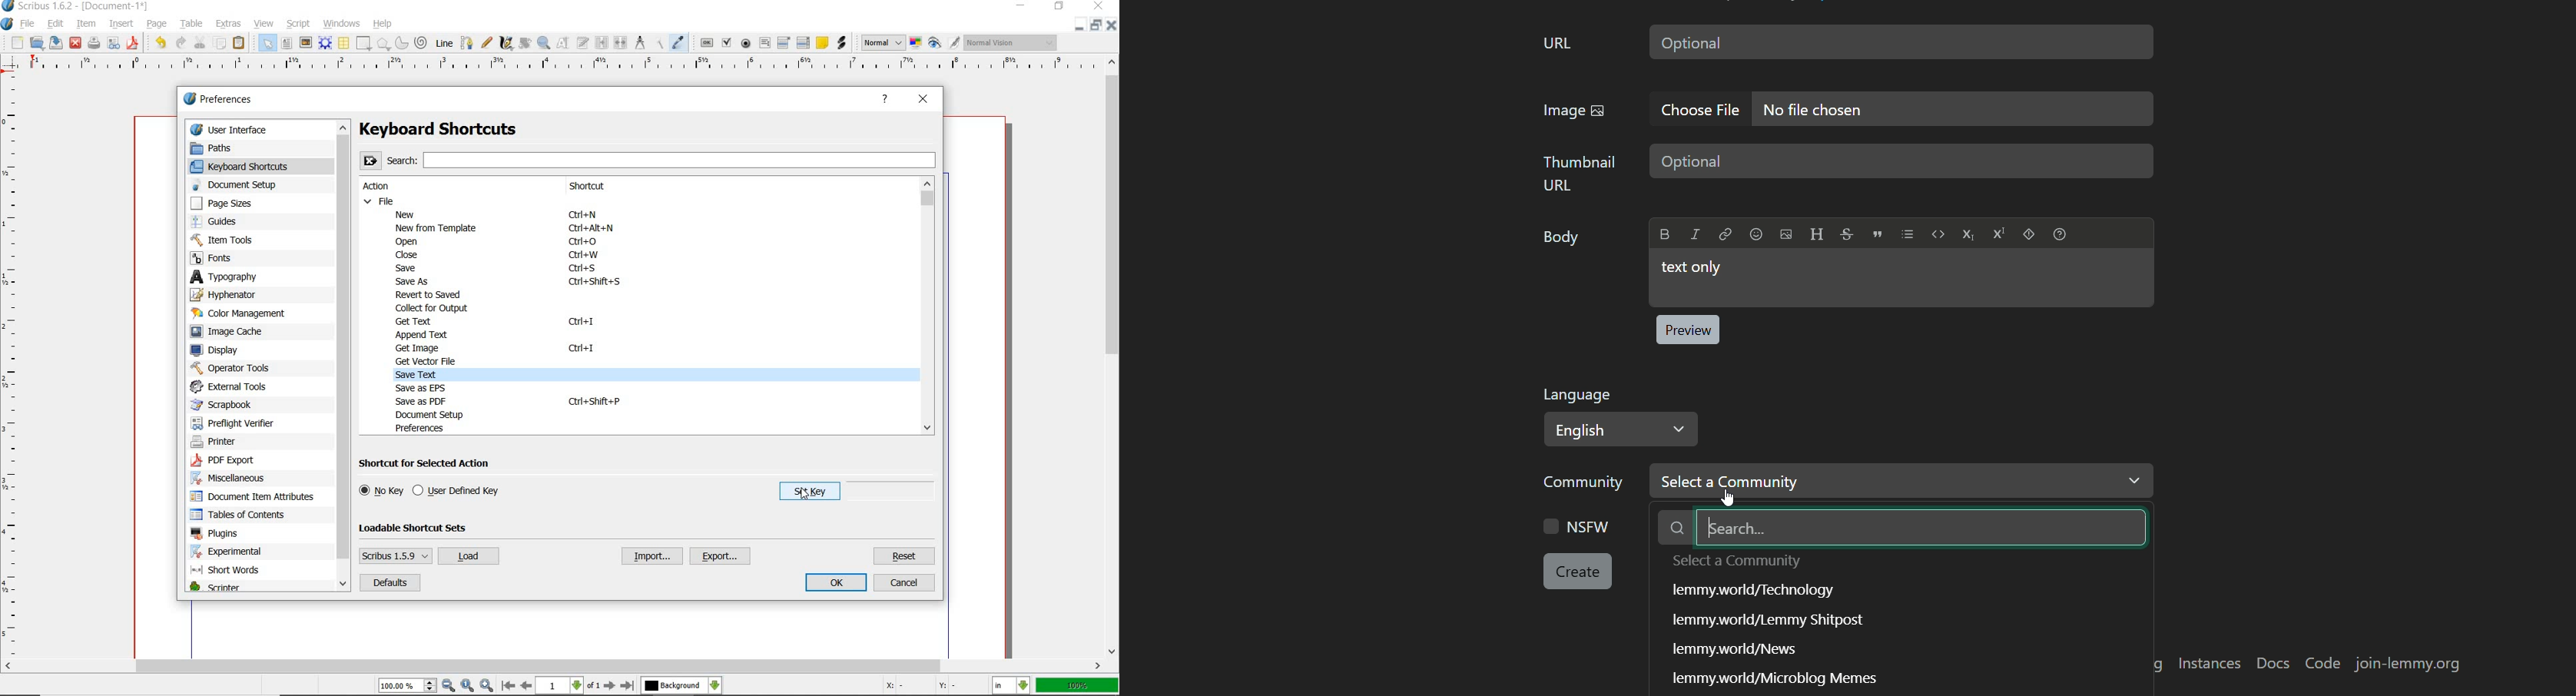  What do you see at coordinates (621, 43) in the screenshot?
I see `unlink text frames` at bounding box center [621, 43].